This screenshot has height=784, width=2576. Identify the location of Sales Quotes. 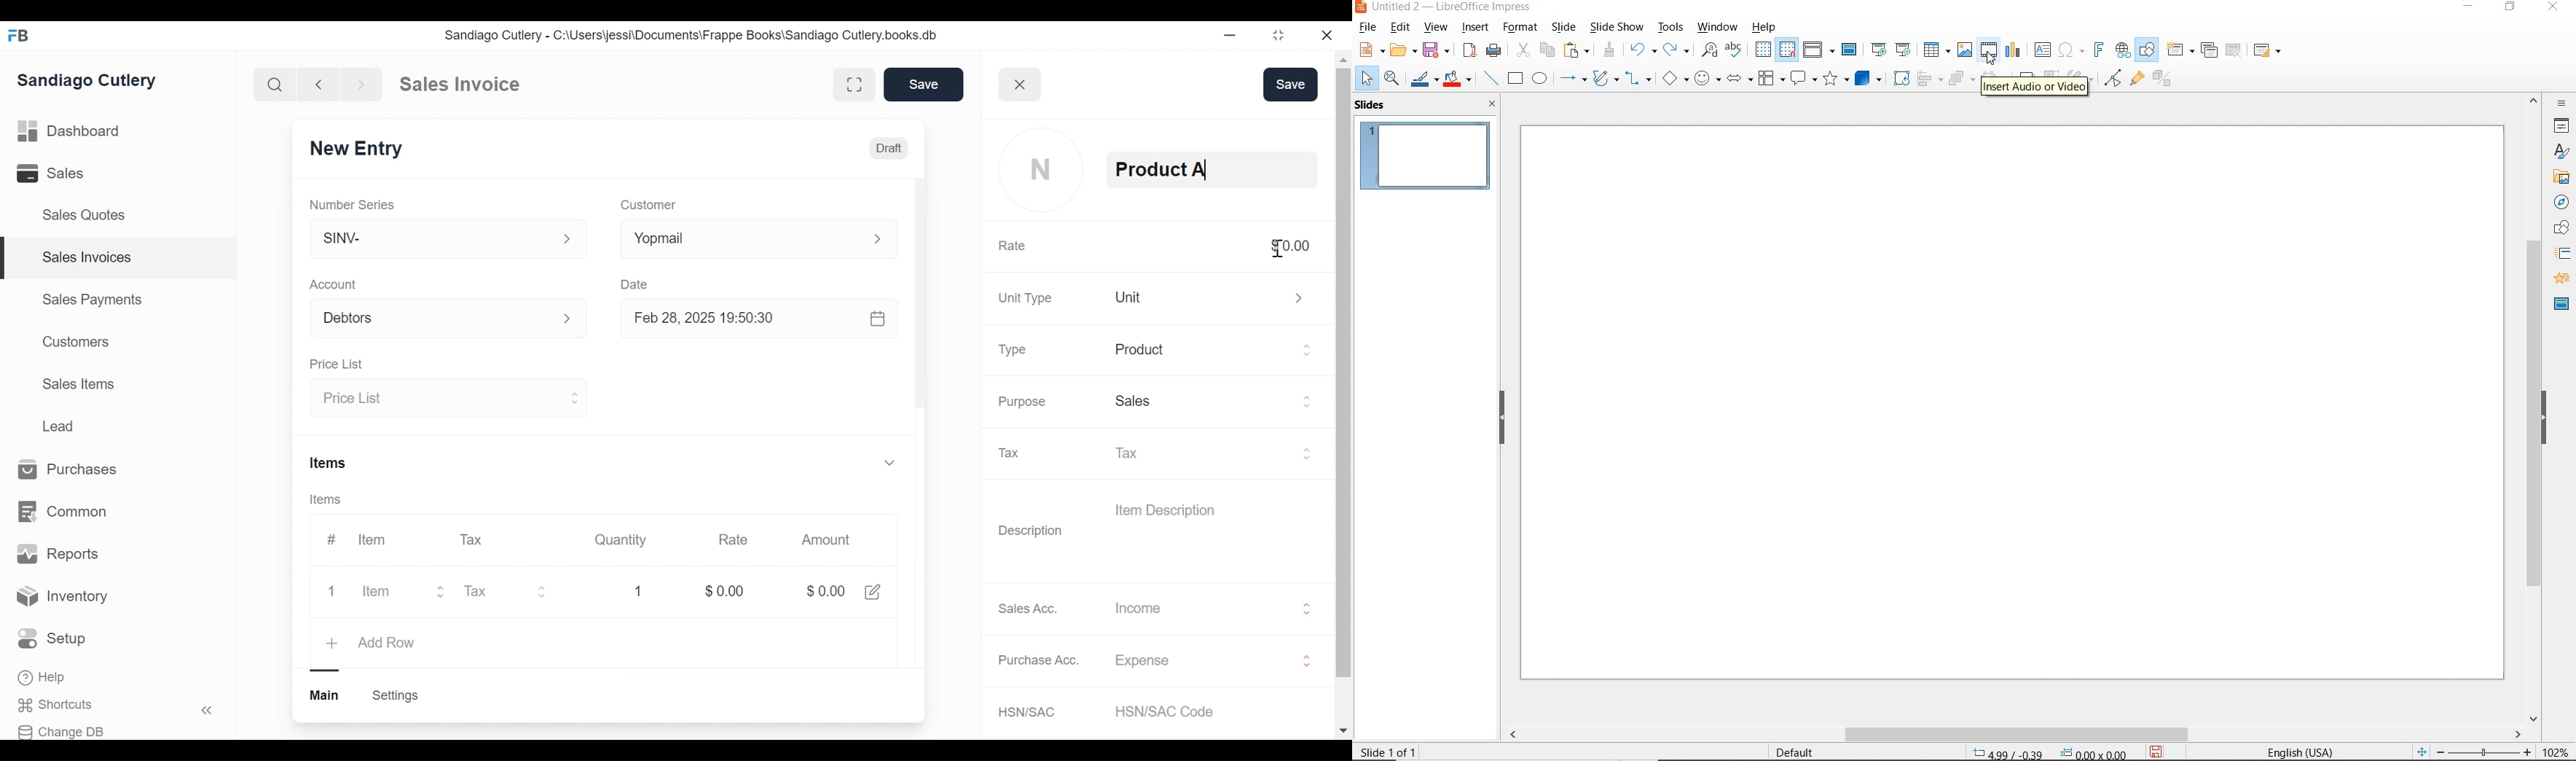
(89, 216).